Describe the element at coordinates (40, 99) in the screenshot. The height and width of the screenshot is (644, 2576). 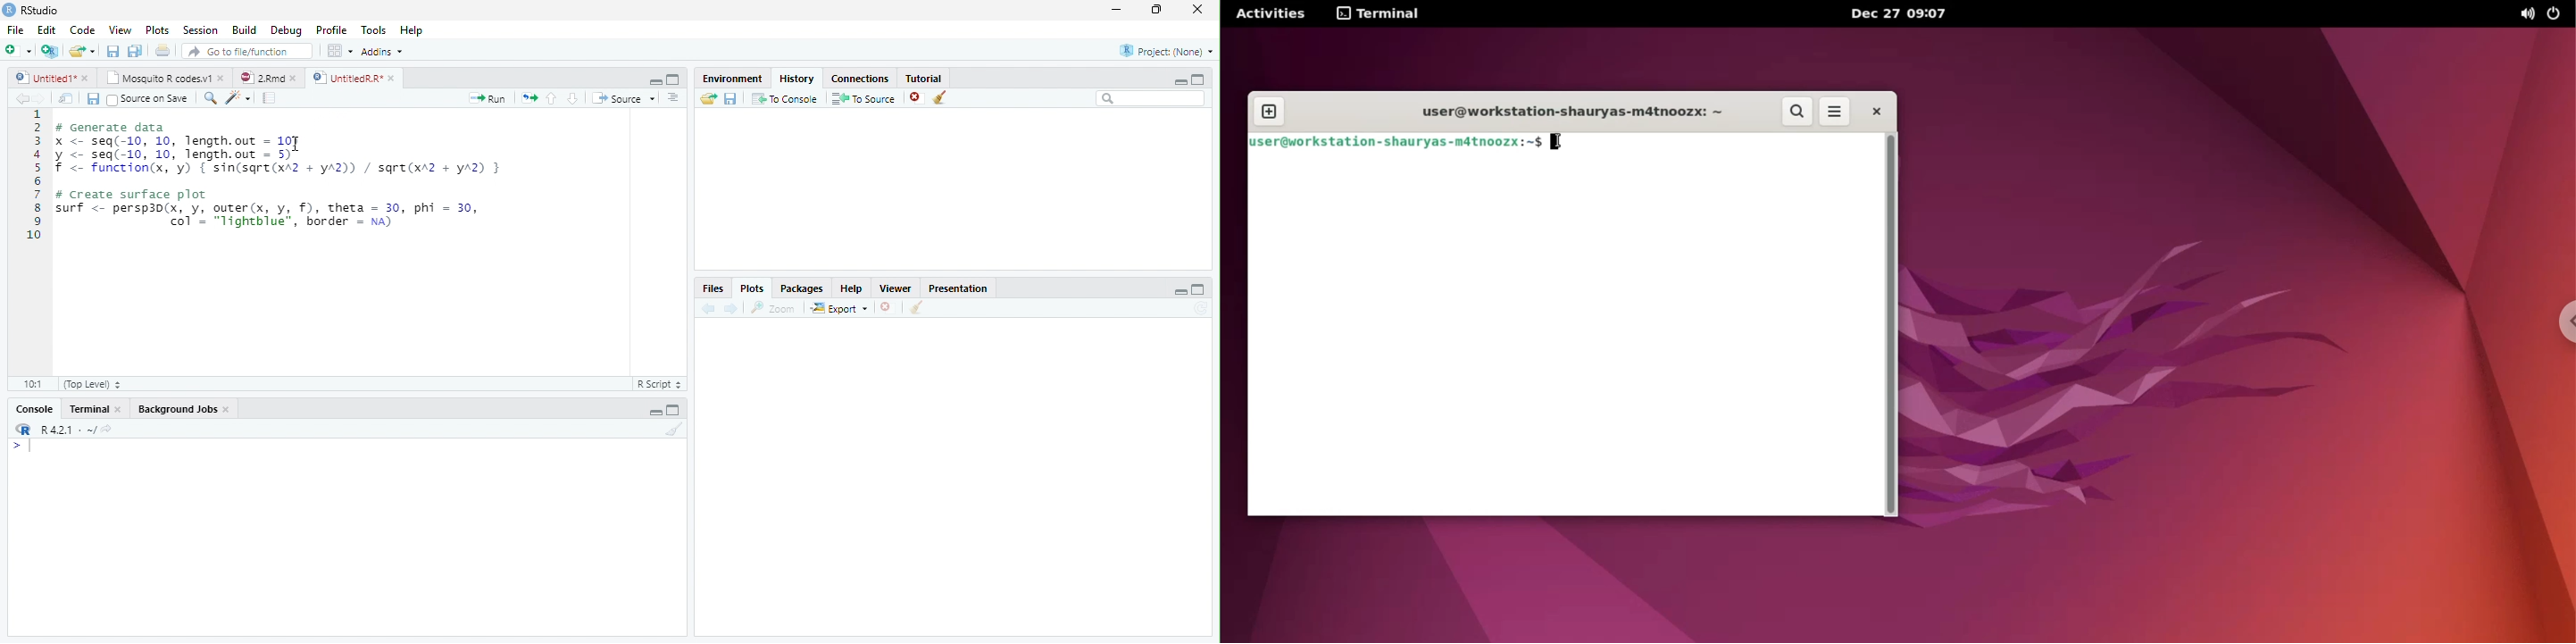
I see `Go forward to next source location` at that location.